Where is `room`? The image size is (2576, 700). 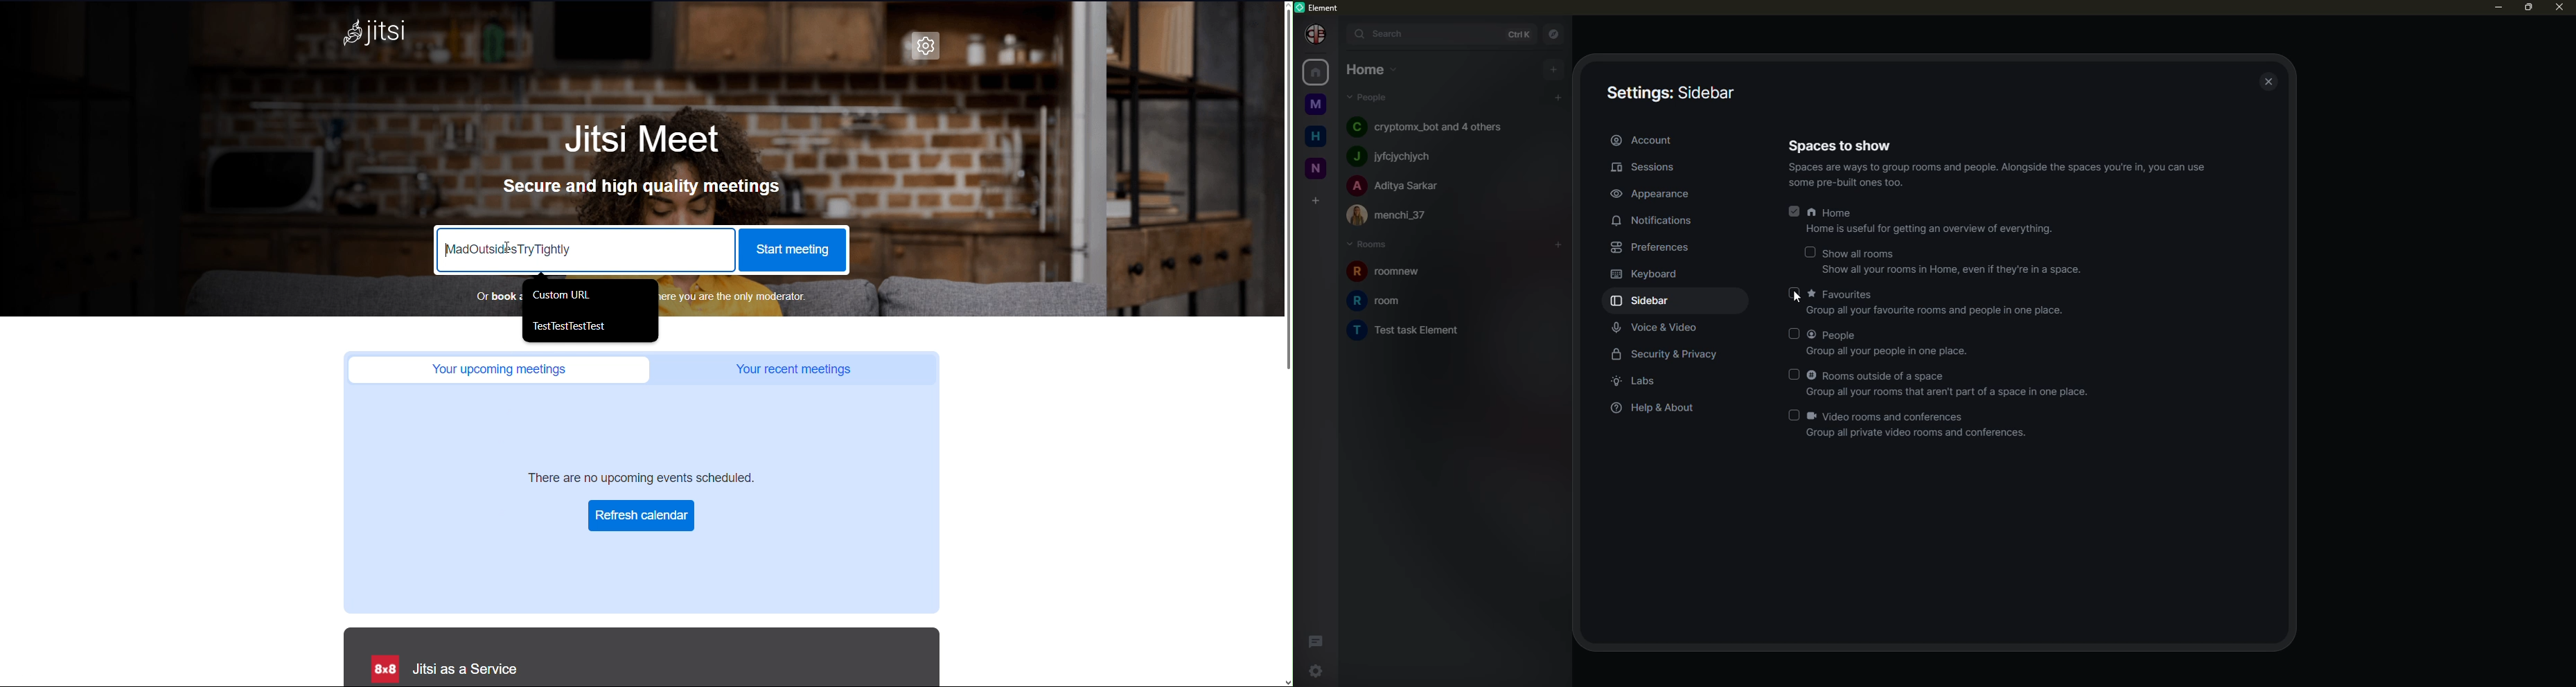
room is located at coordinates (1381, 272).